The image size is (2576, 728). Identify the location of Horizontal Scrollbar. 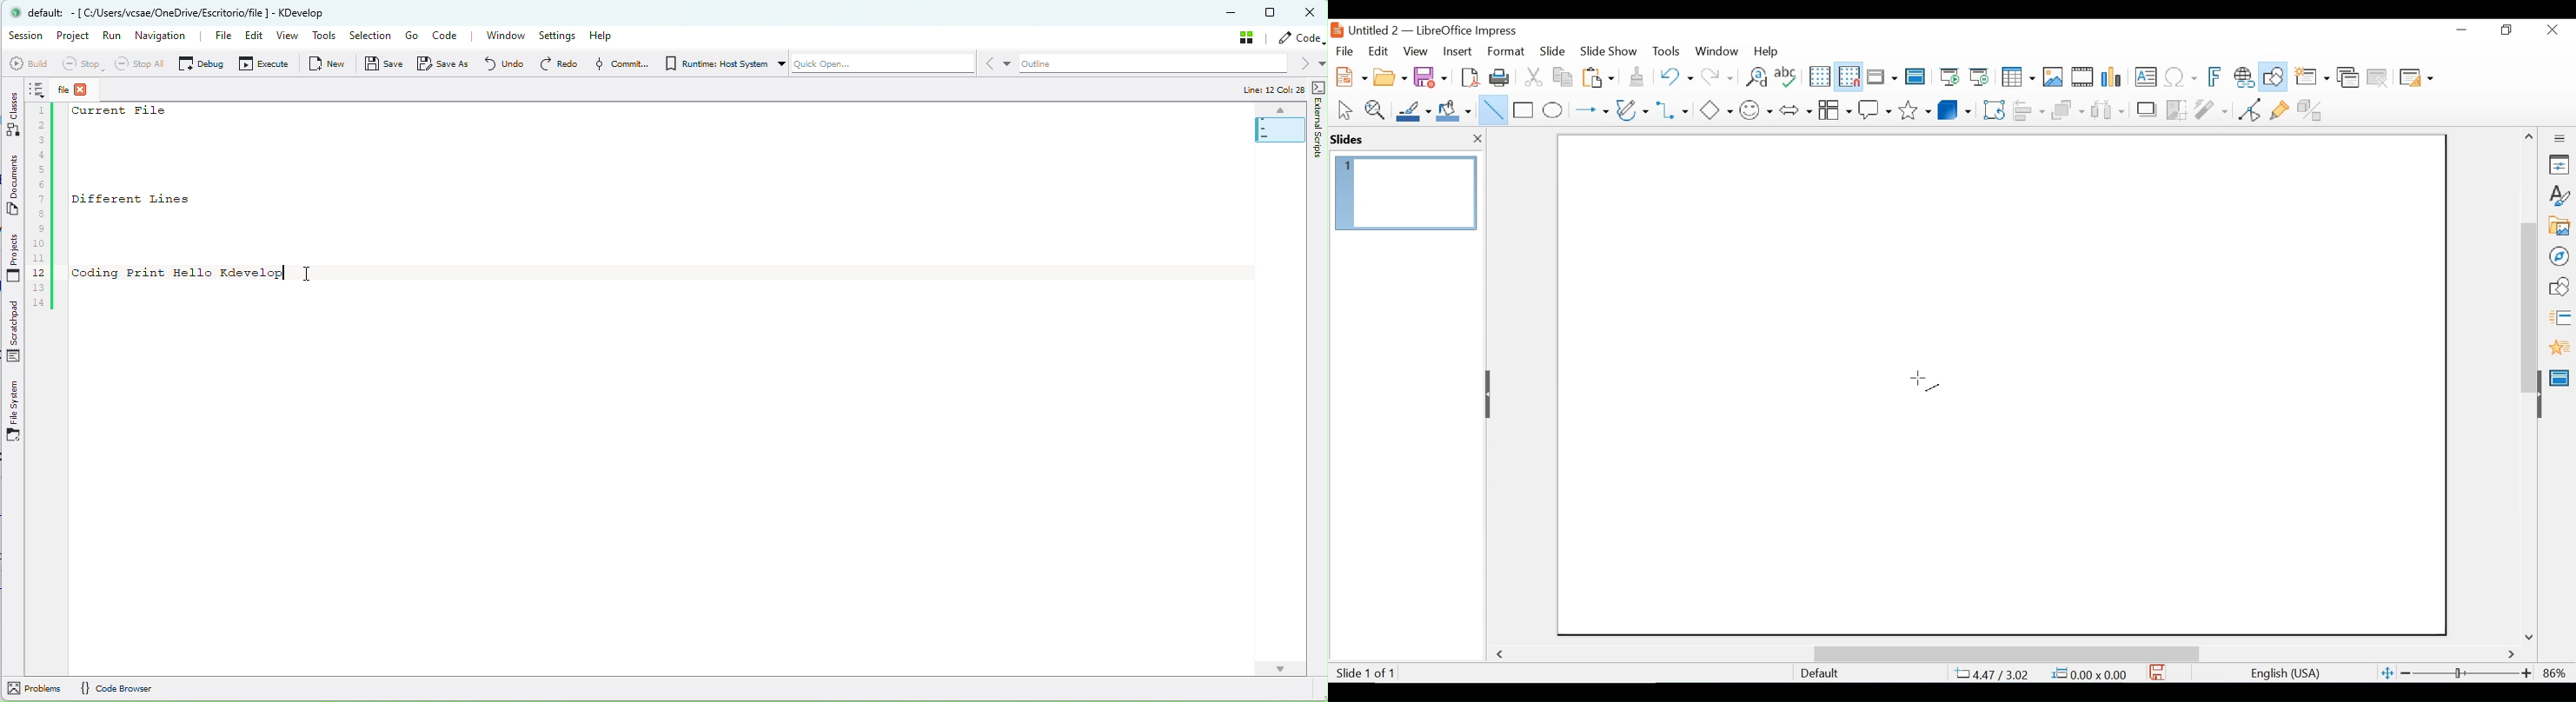
(2005, 653).